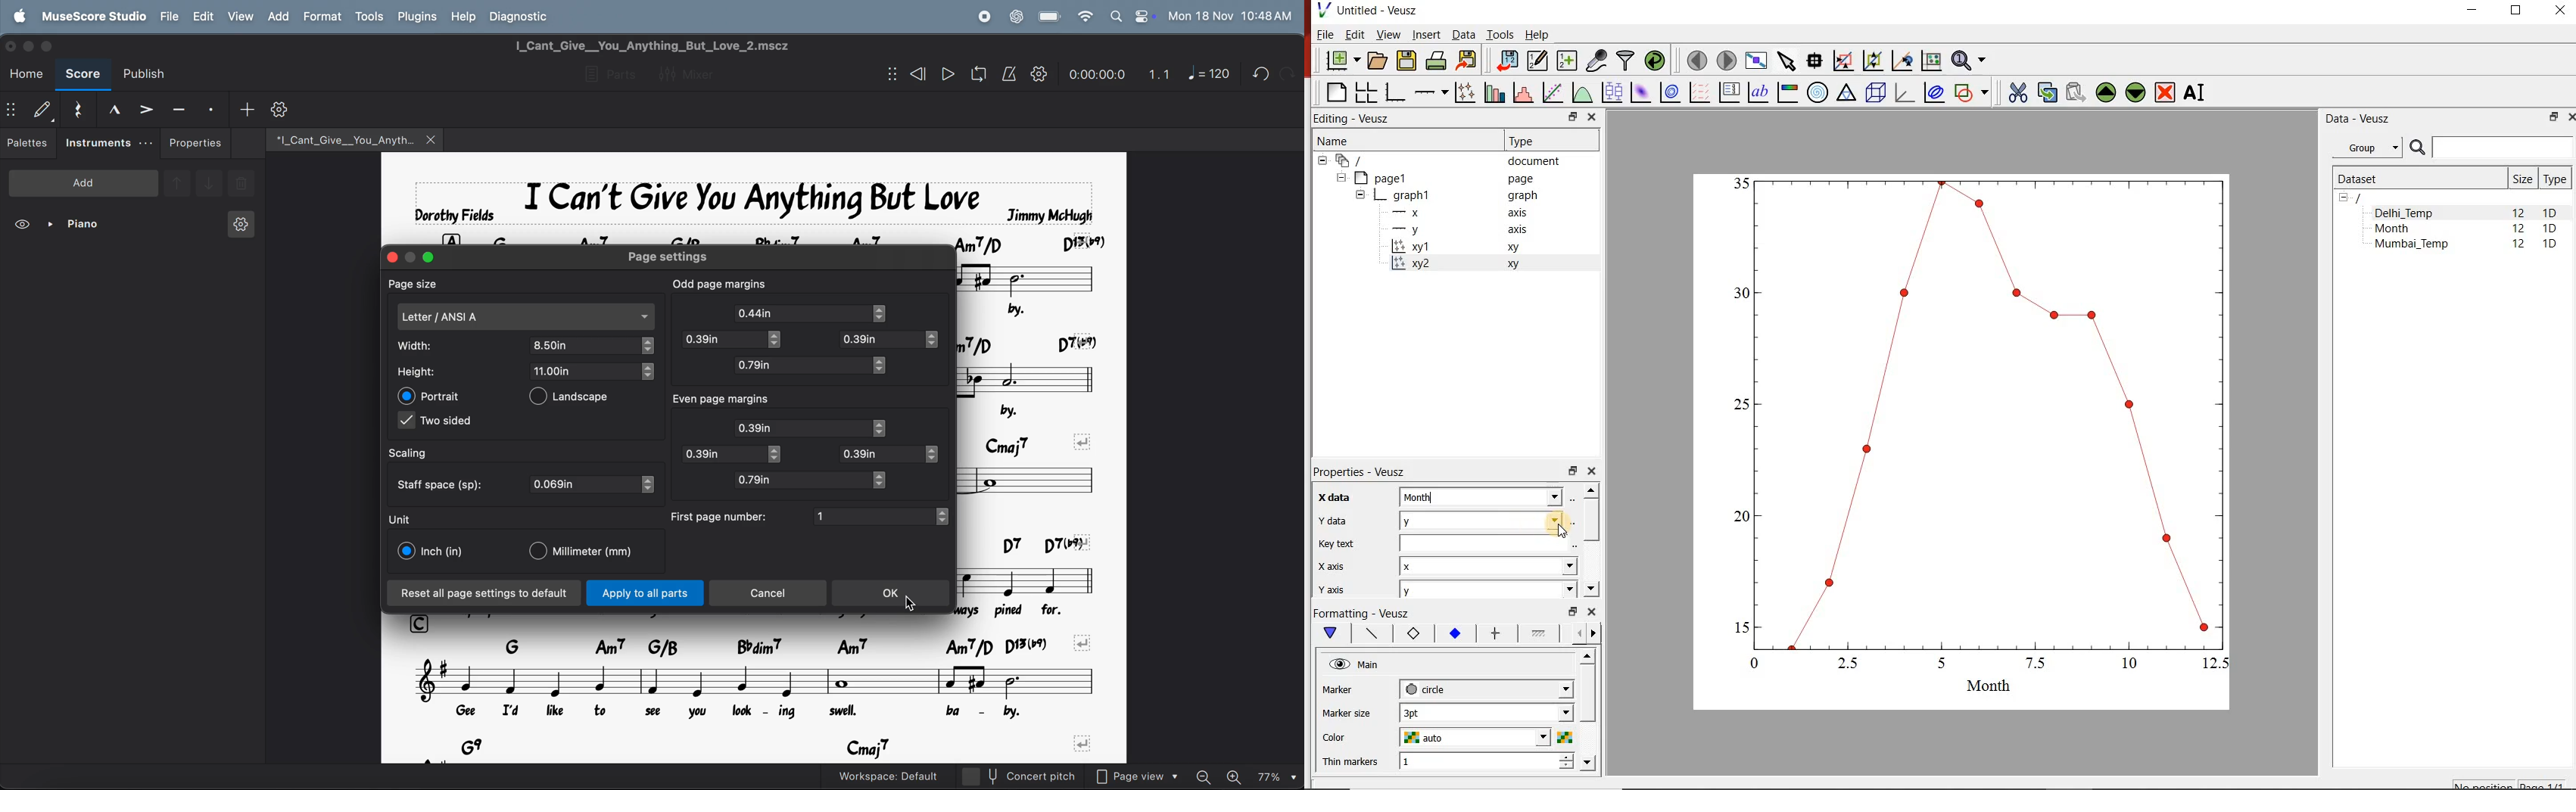  Describe the element at coordinates (585, 484) in the screenshot. I see `0.069` at that location.